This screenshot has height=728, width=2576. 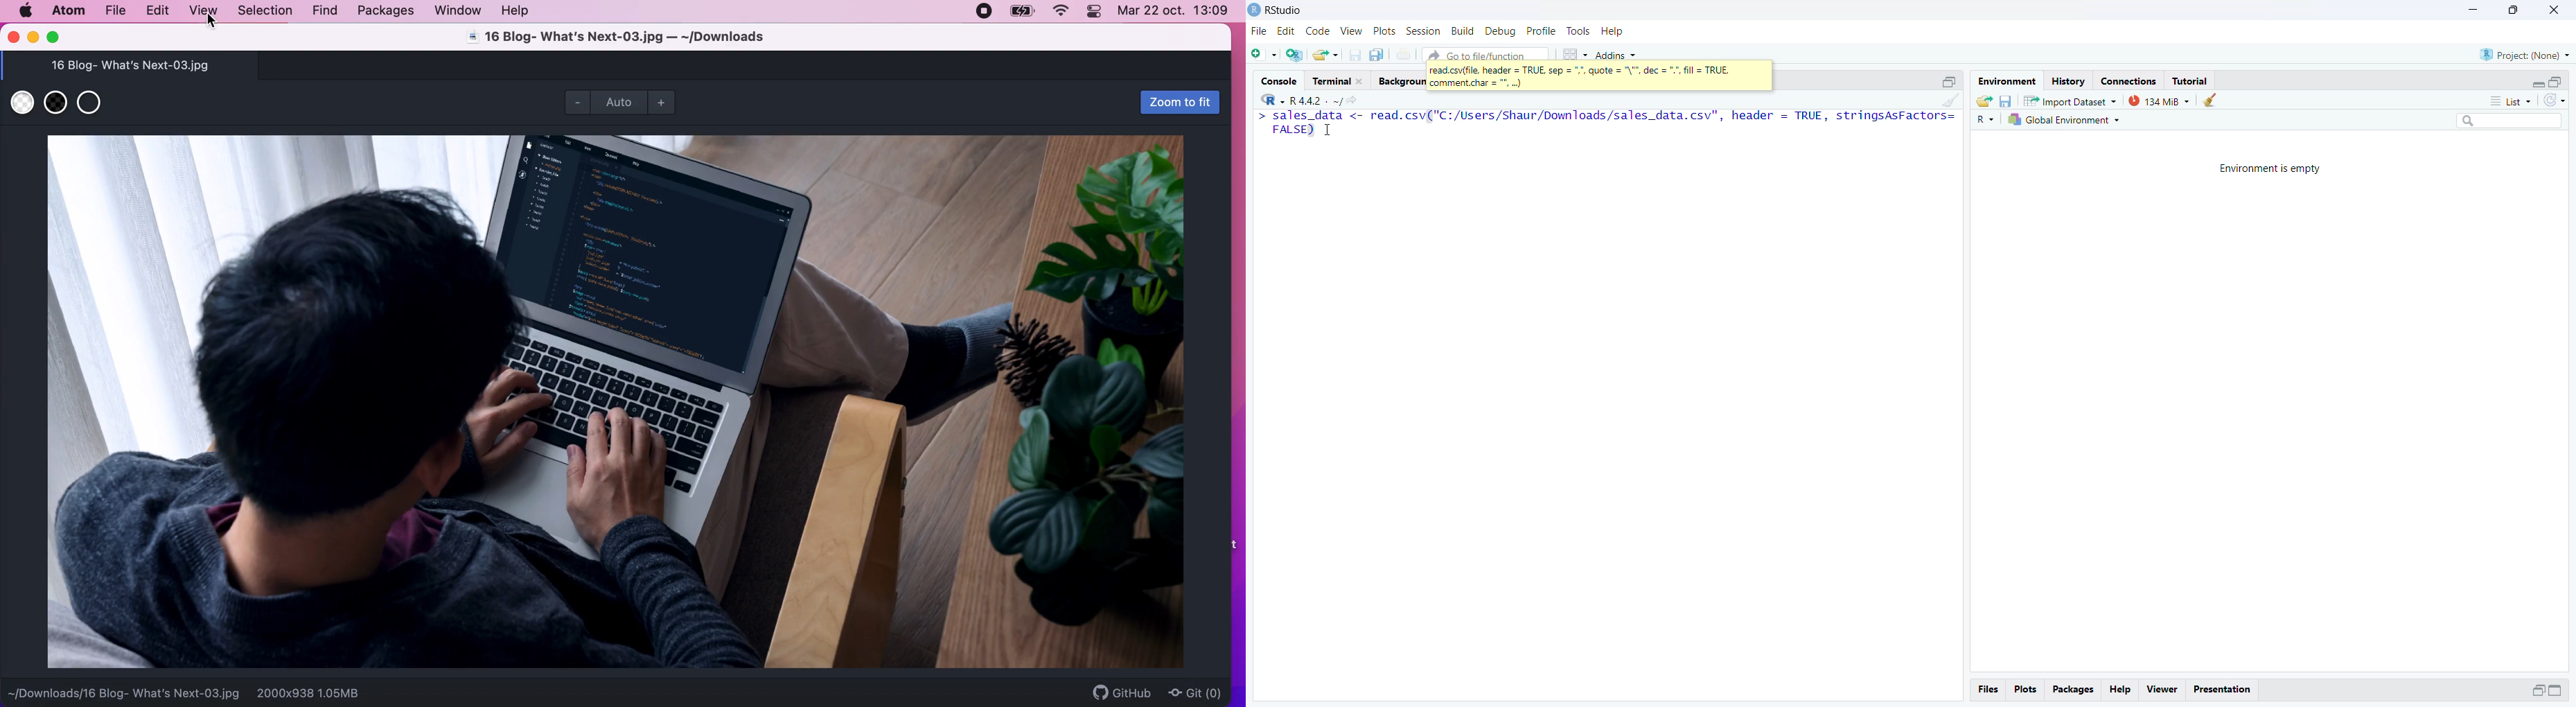 I want to click on maximize, so click(x=58, y=37).